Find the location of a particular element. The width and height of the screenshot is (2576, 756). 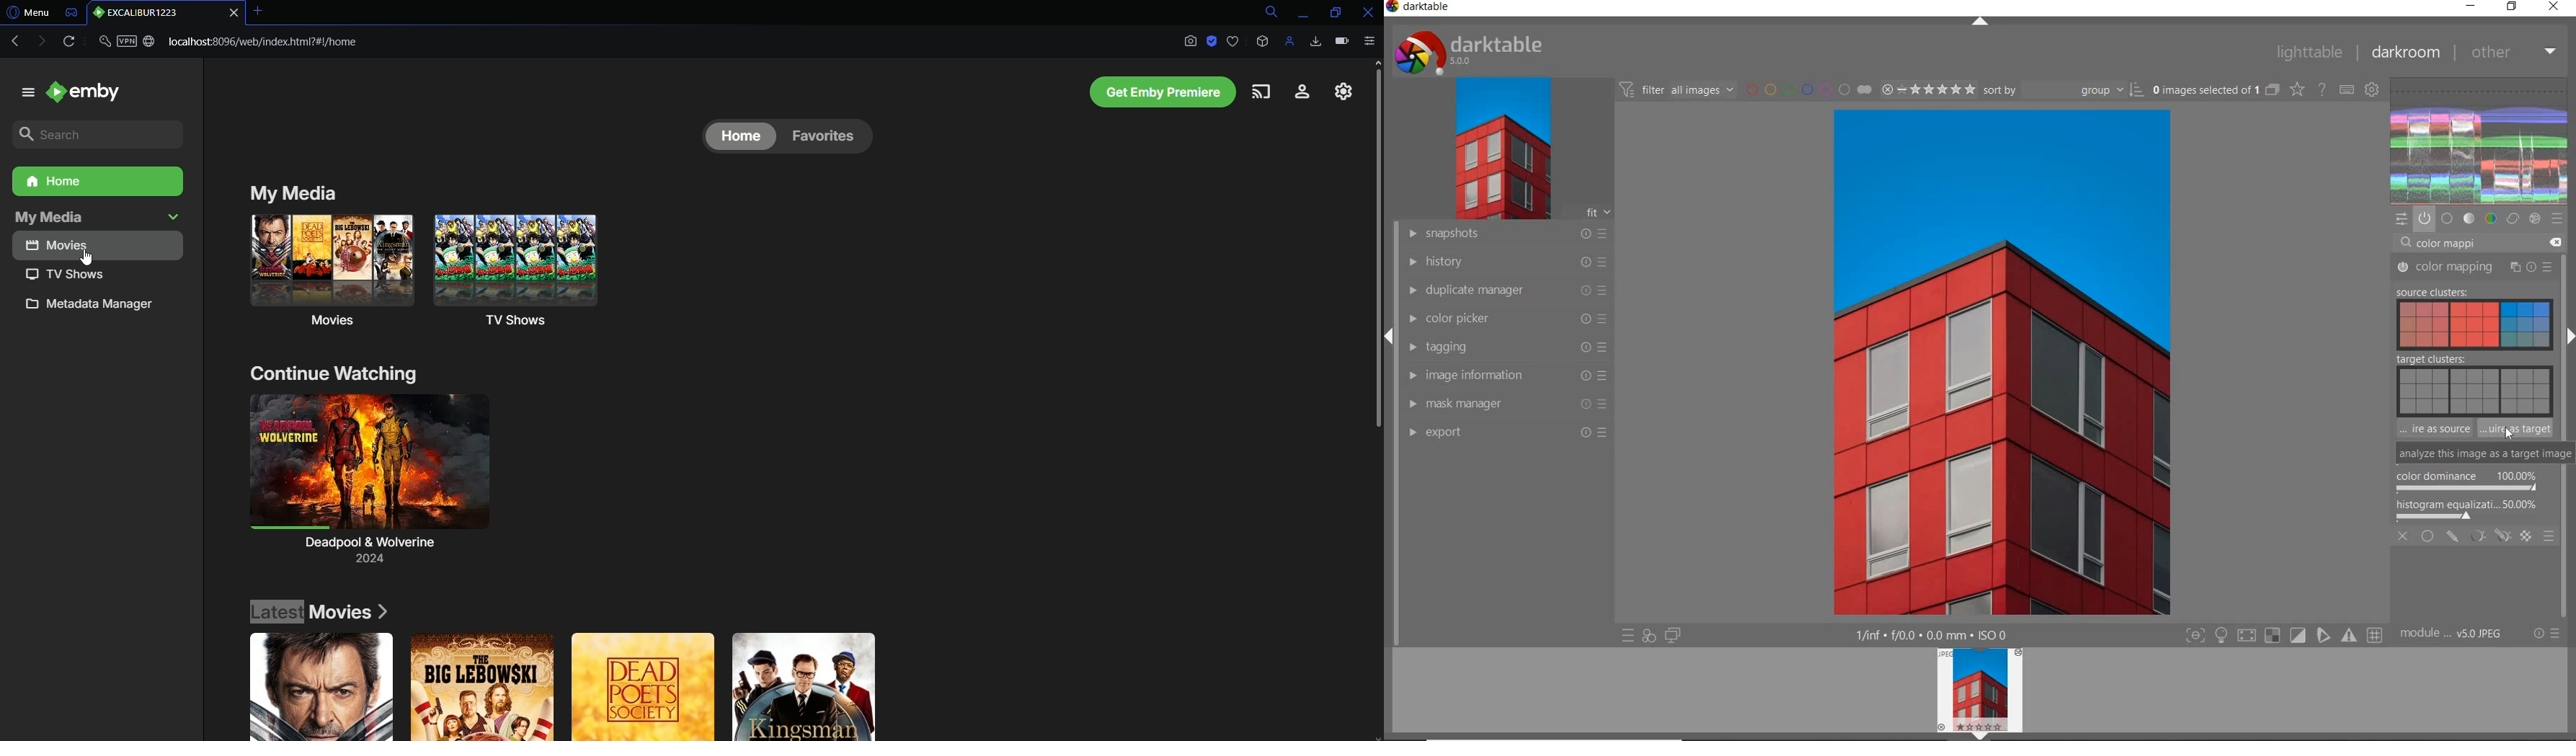

cursor is located at coordinates (86, 257).